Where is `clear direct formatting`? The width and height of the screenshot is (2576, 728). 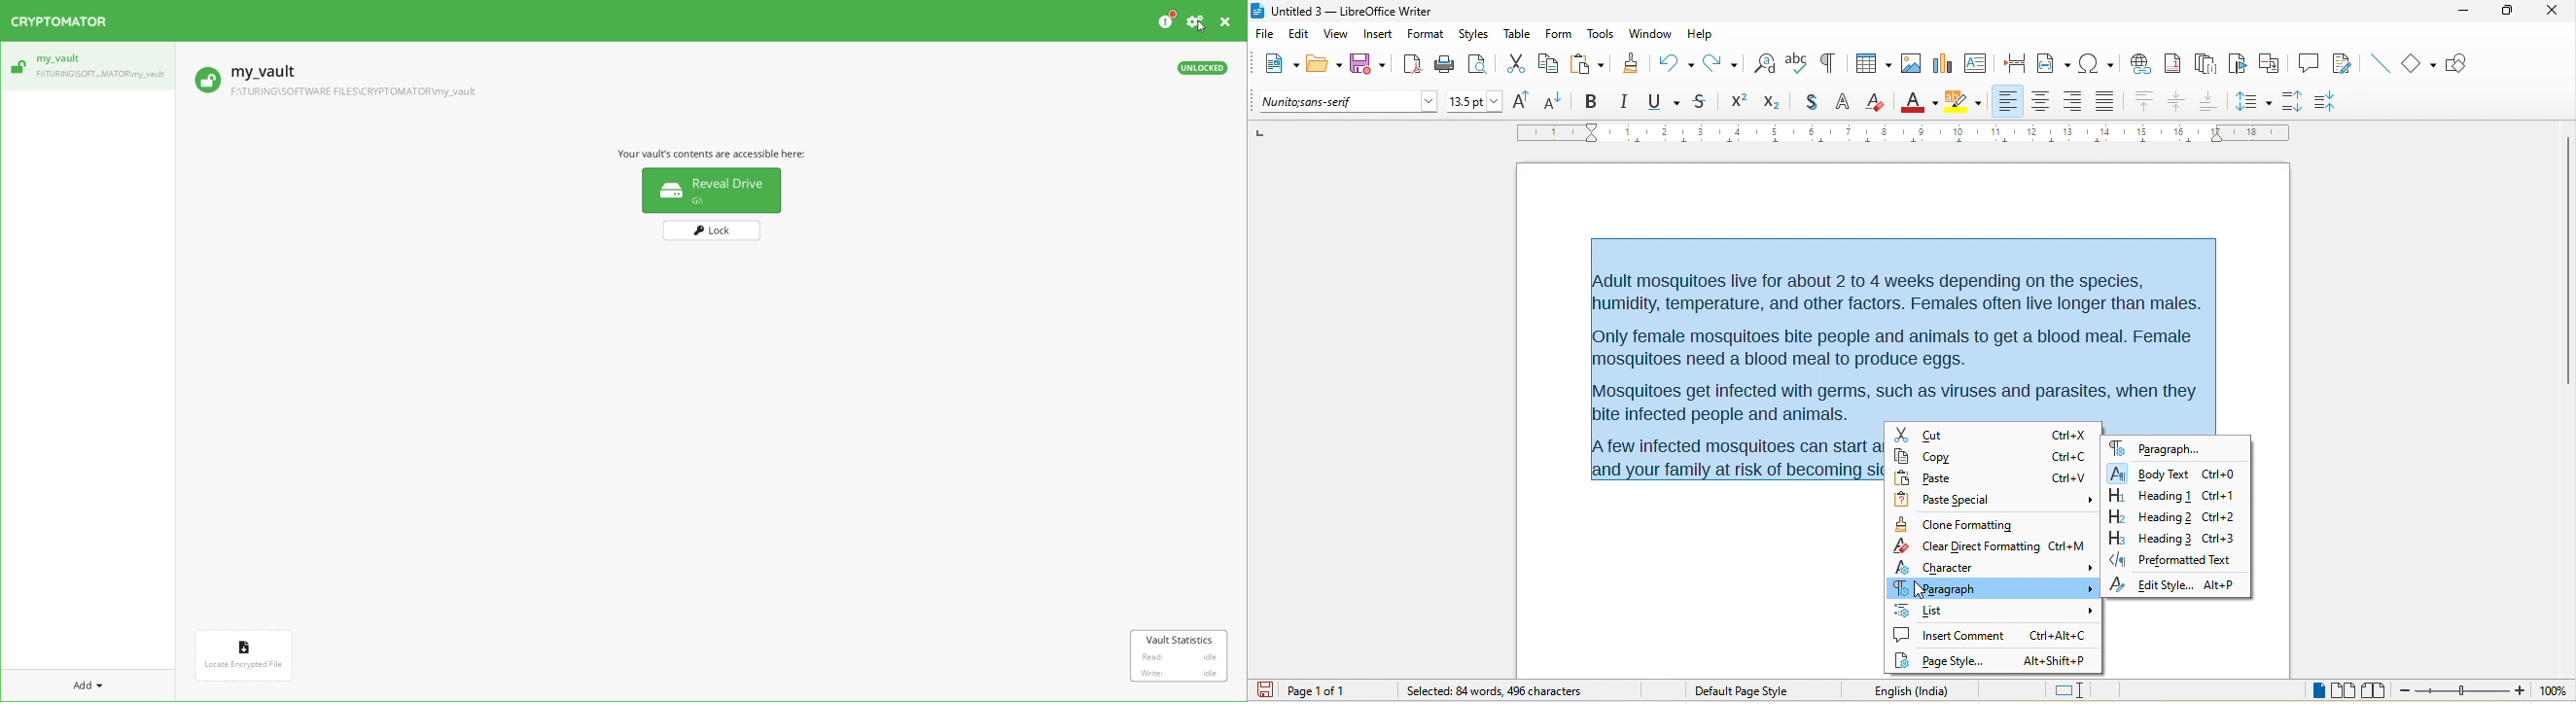
clear direct formatting is located at coordinates (1967, 545).